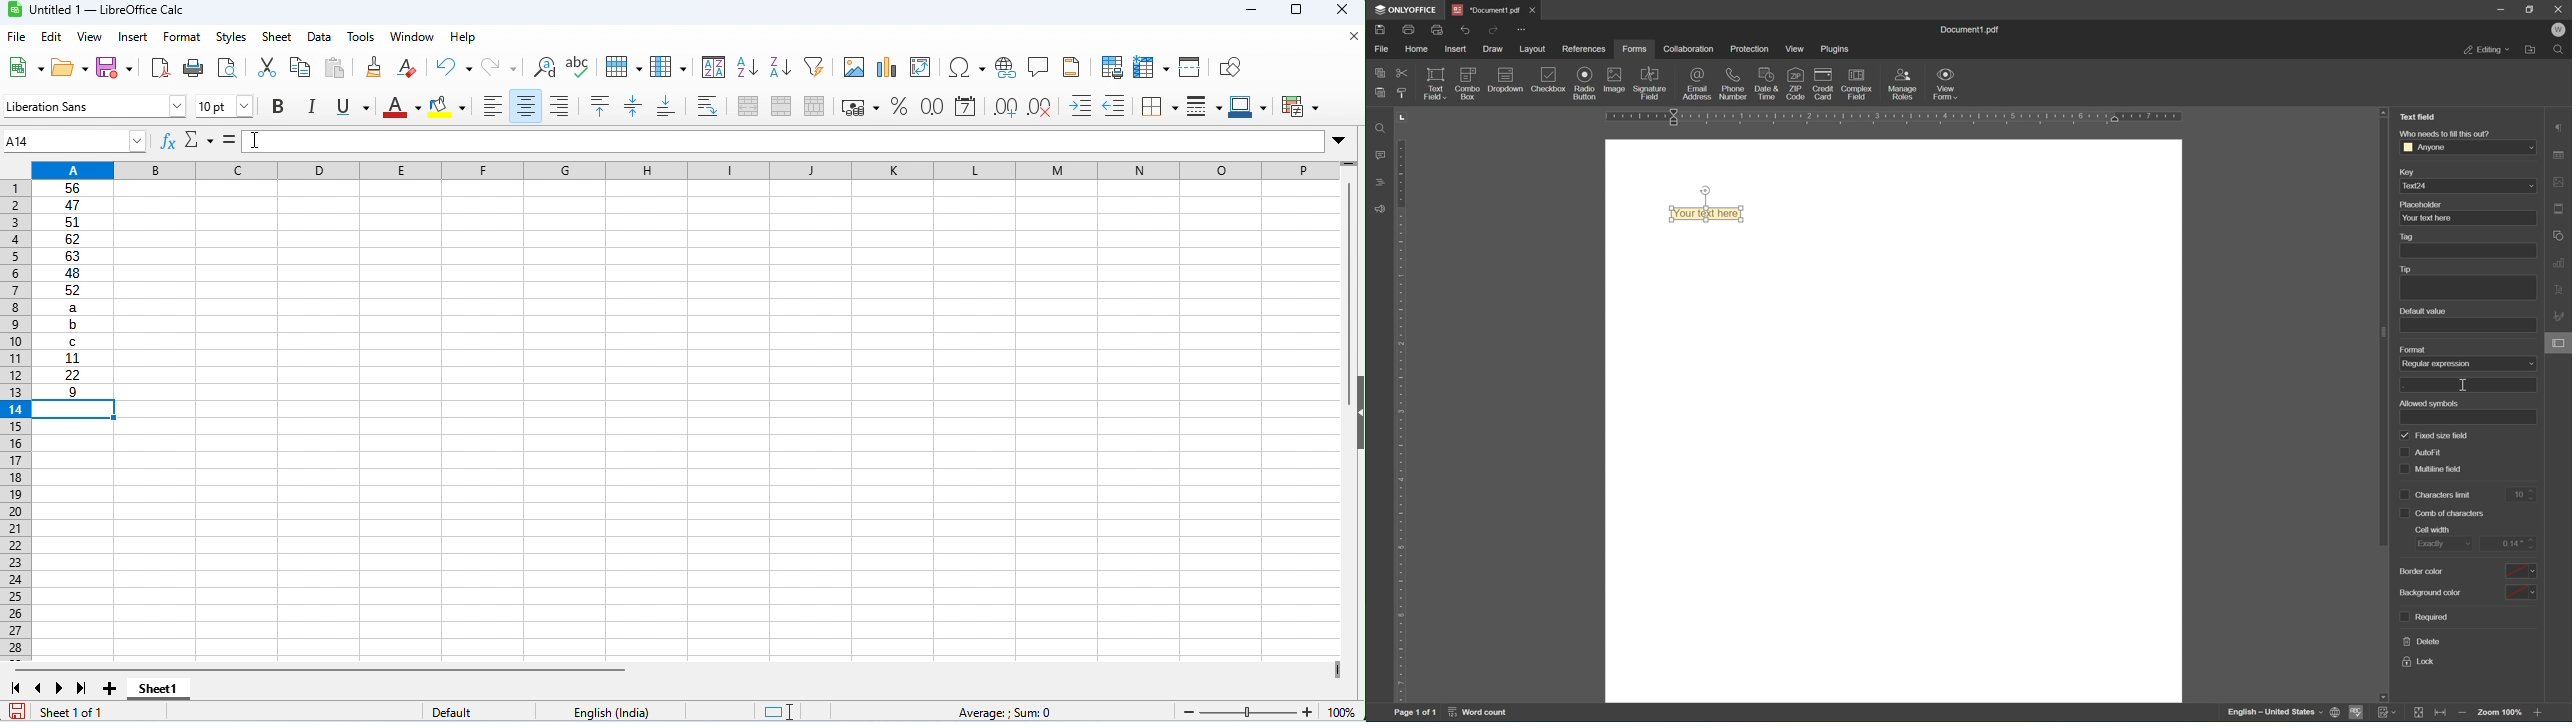 The width and height of the screenshot is (2576, 728). What do you see at coordinates (1586, 49) in the screenshot?
I see `references` at bounding box center [1586, 49].